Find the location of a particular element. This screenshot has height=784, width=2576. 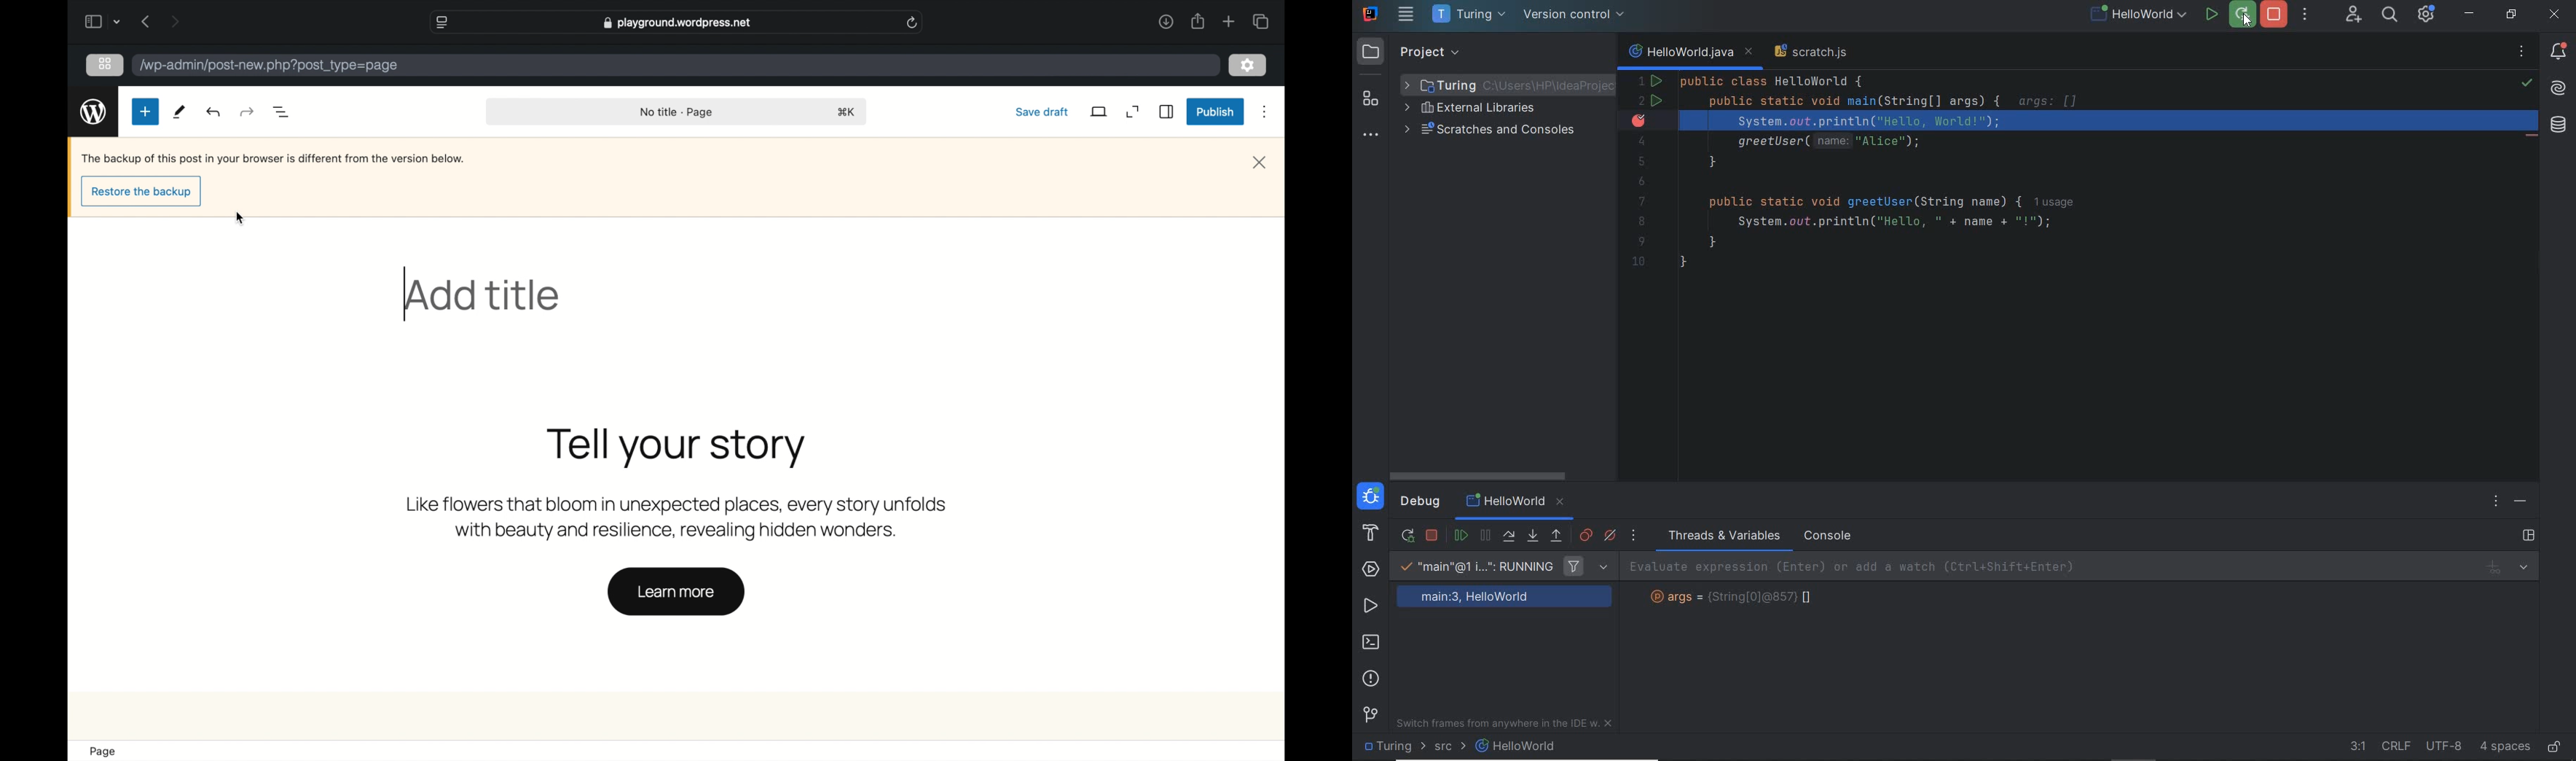

current file name is located at coordinates (1689, 52).